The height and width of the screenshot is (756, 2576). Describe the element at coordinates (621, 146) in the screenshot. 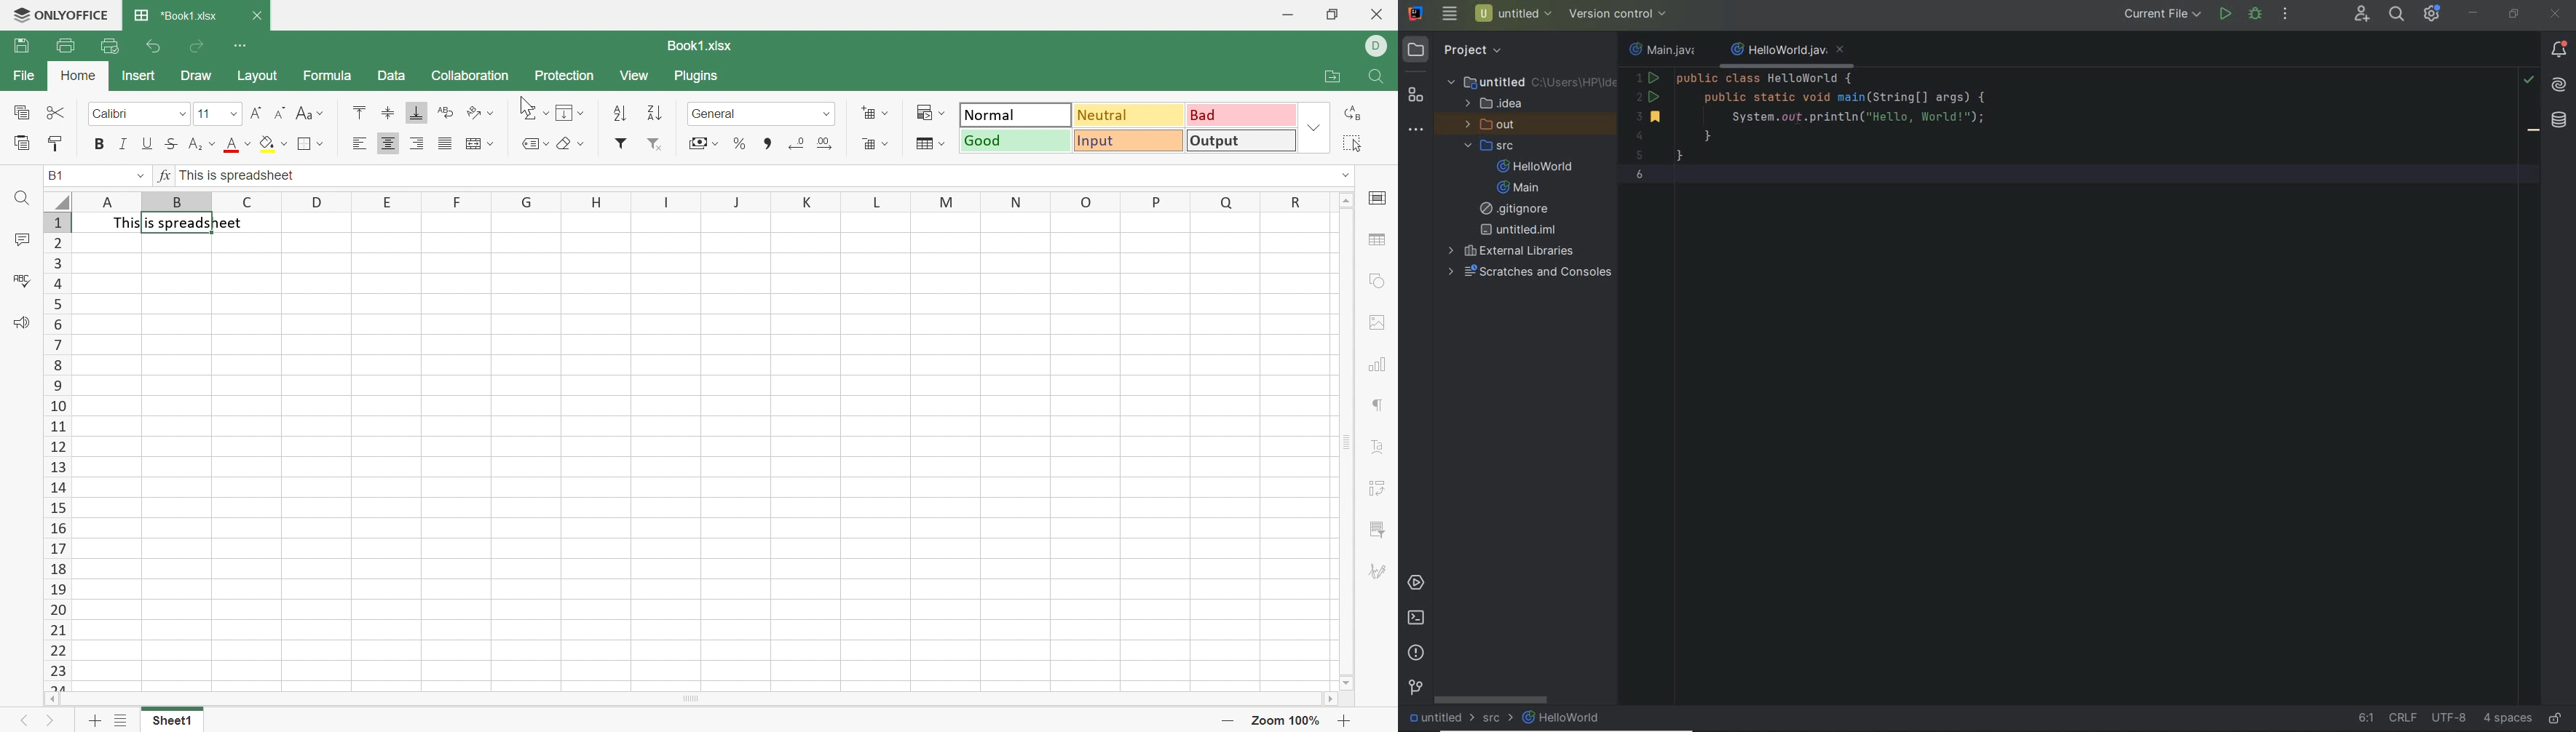

I see `Insert filter` at that location.